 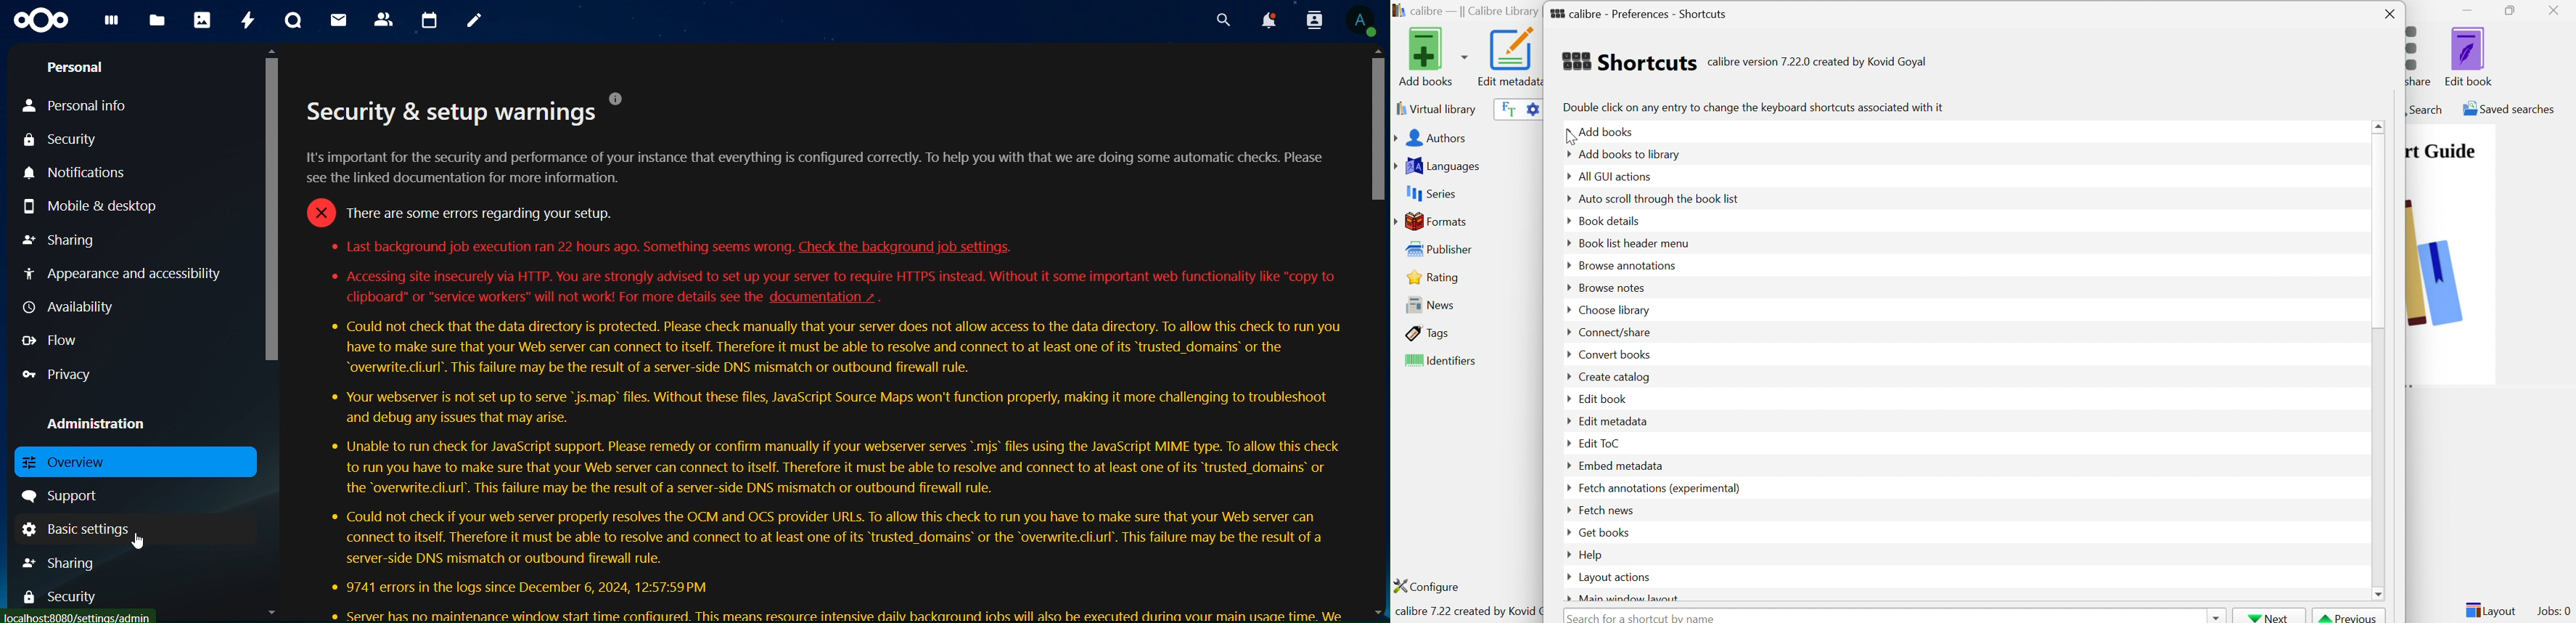 What do you see at coordinates (1433, 139) in the screenshot?
I see `Authors` at bounding box center [1433, 139].